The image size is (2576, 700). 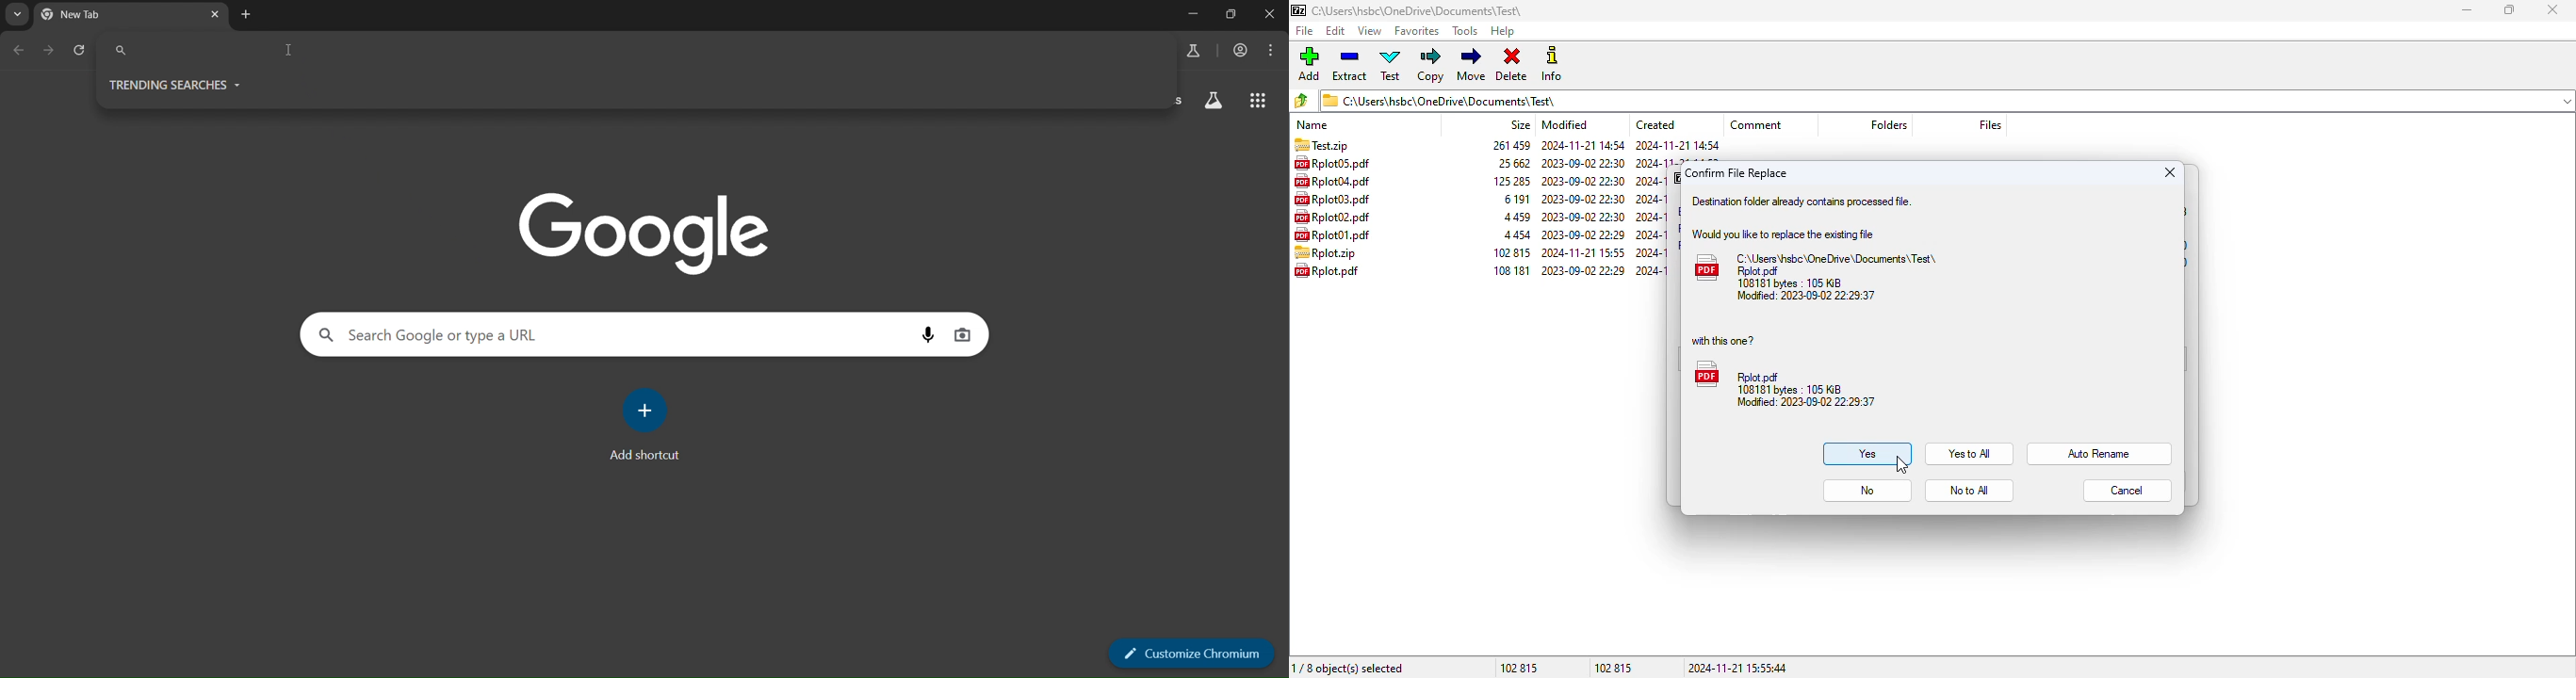 What do you see at coordinates (1233, 14) in the screenshot?
I see `Maximize` at bounding box center [1233, 14].